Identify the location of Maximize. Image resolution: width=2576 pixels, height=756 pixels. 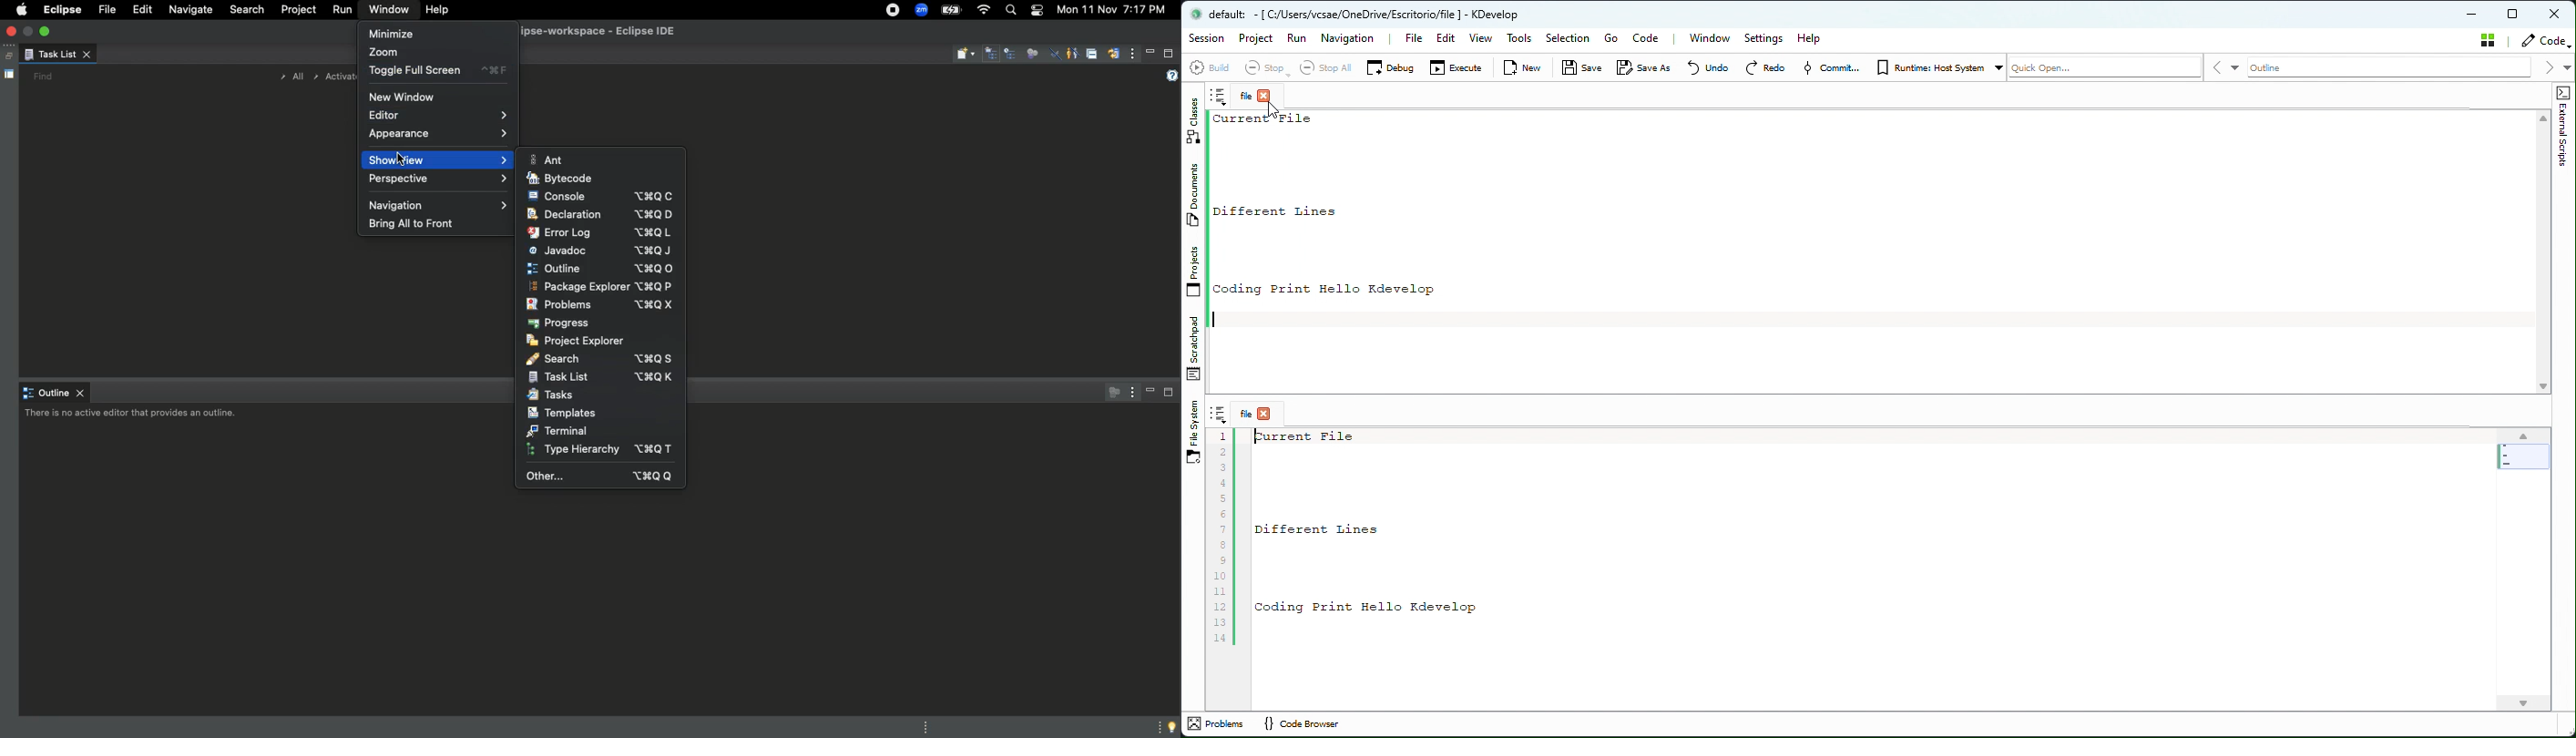
(1169, 53).